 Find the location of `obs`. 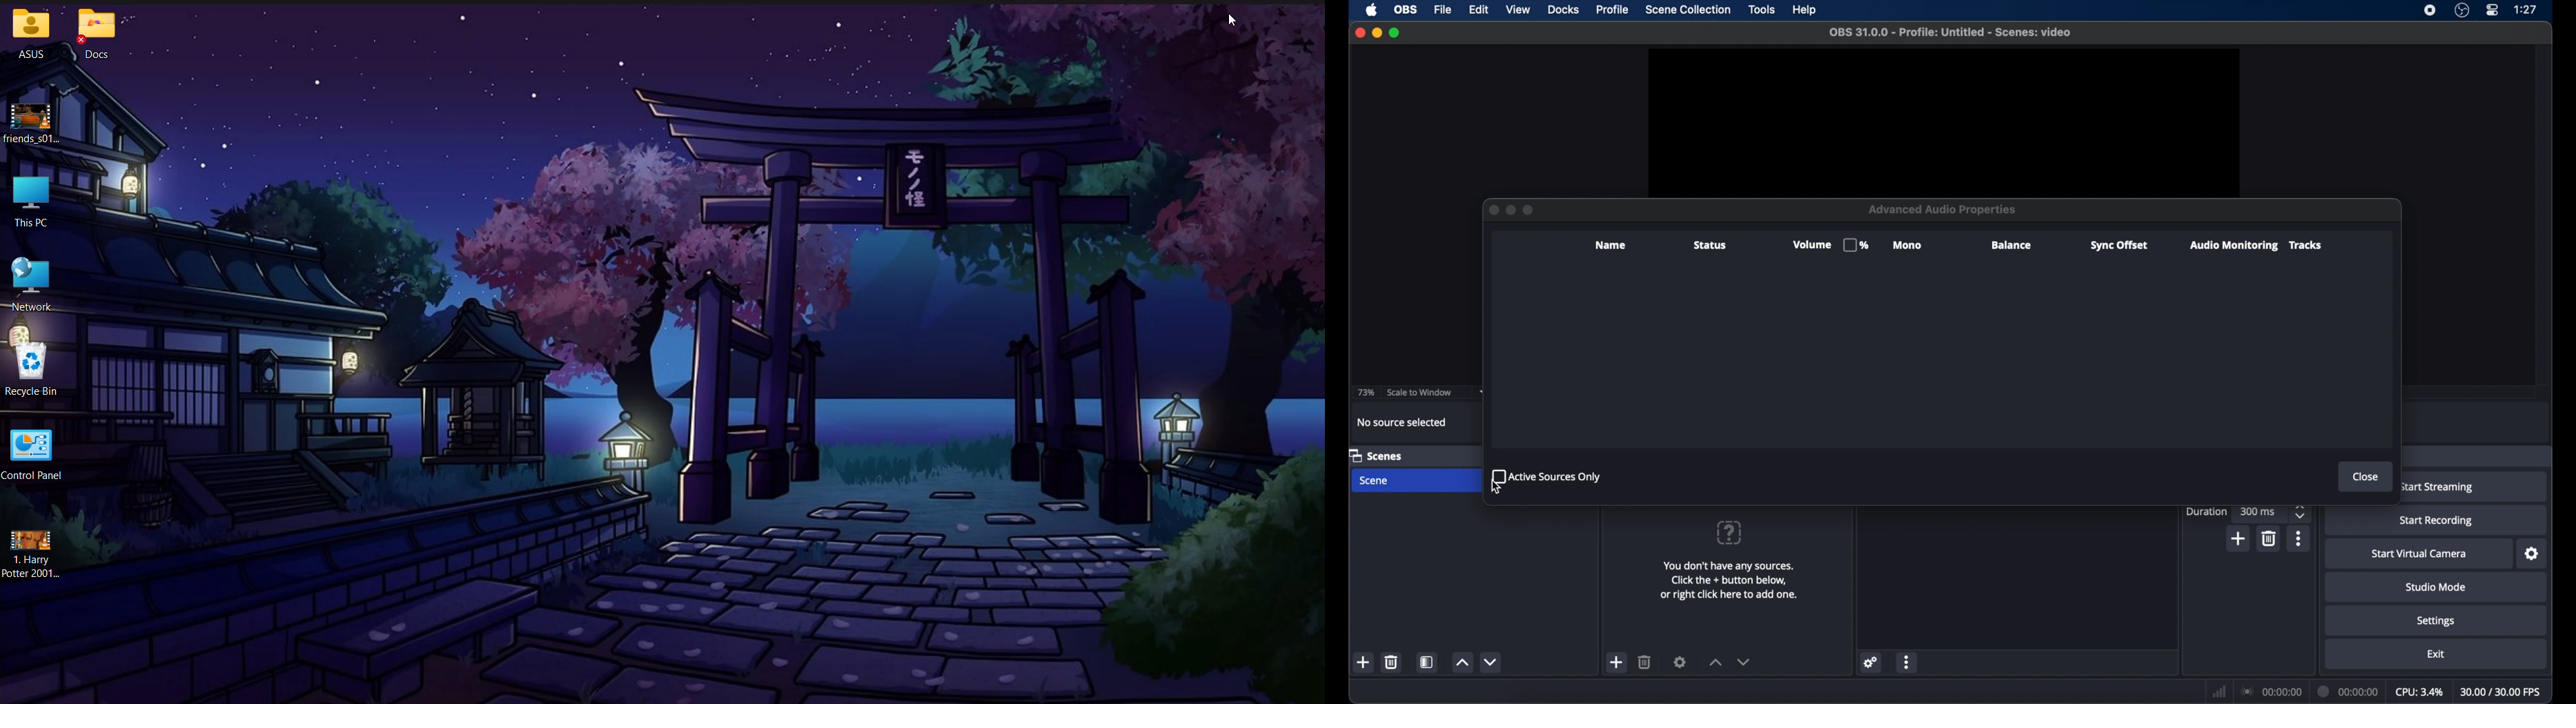

obs is located at coordinates (1406, 10).